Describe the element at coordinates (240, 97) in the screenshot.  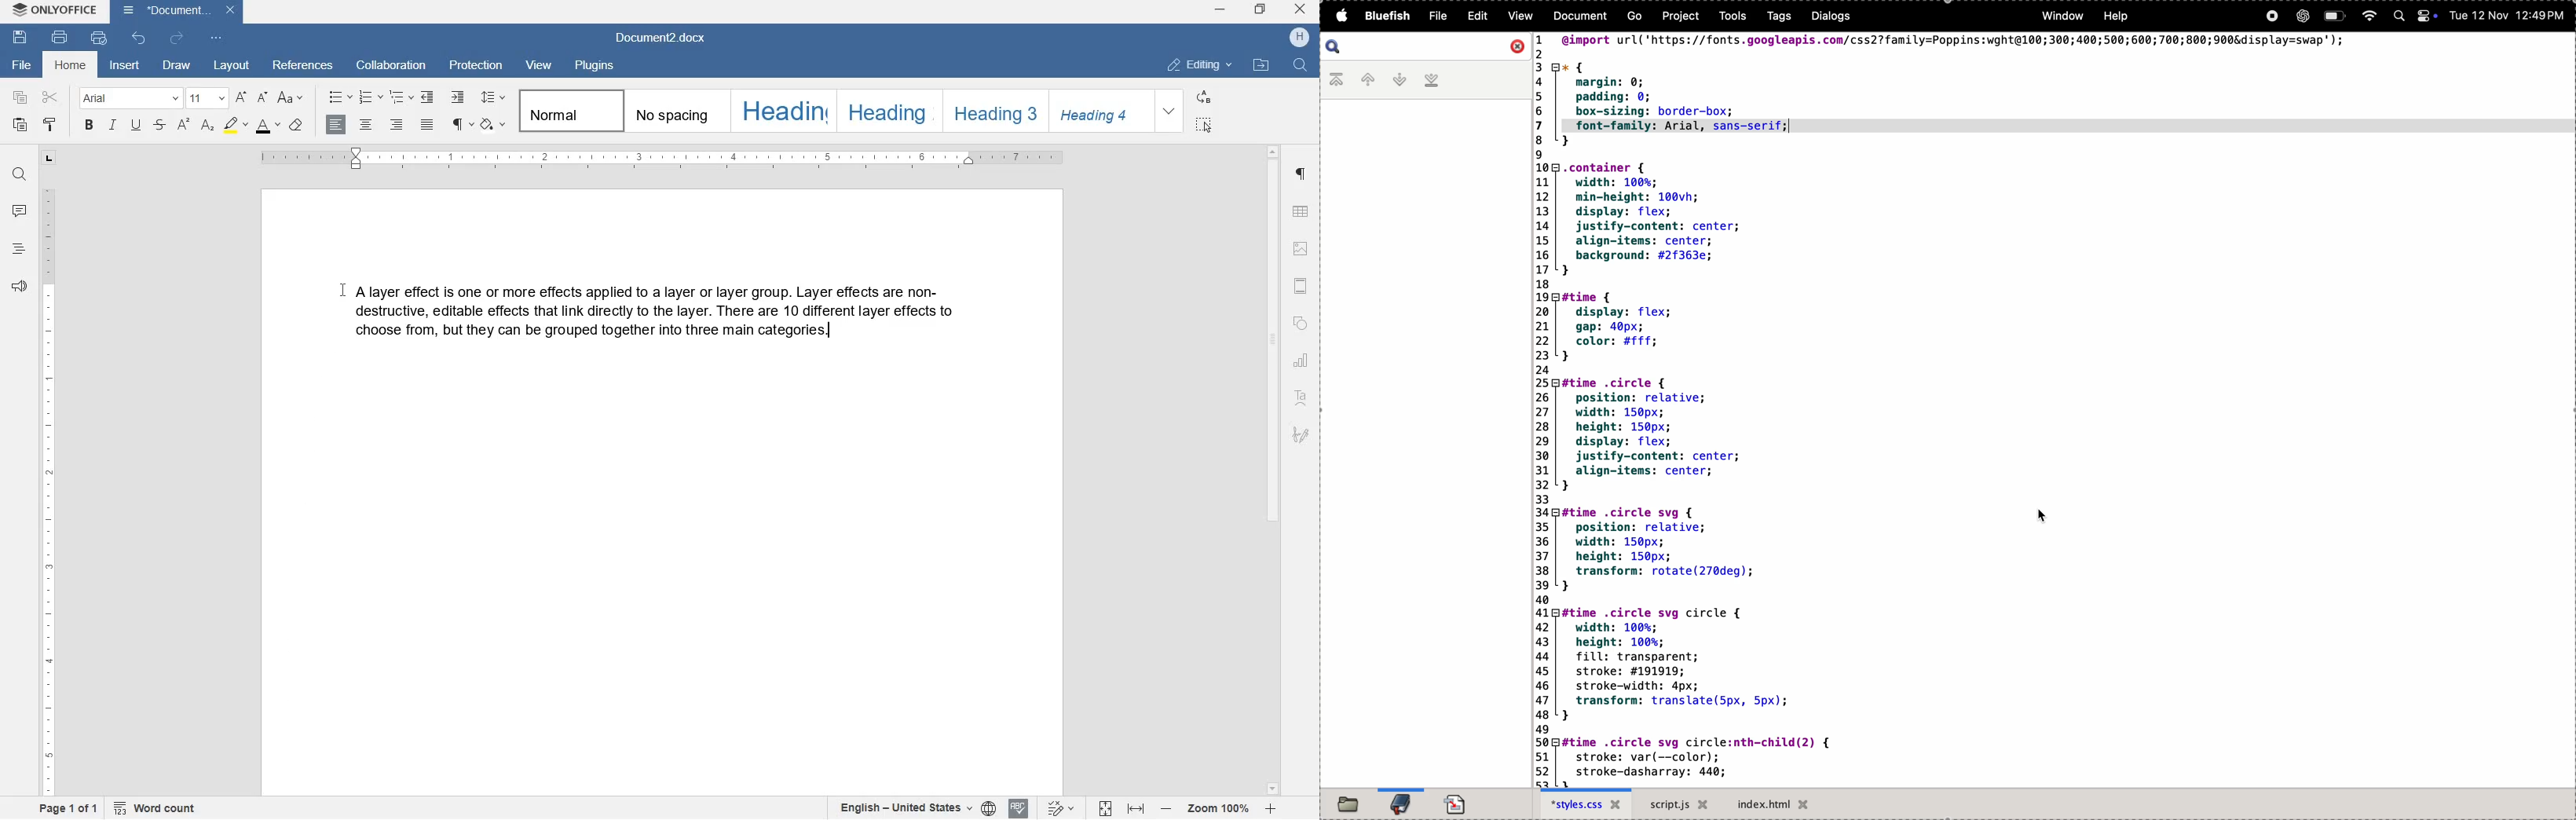
I see `increment font size` at that location.